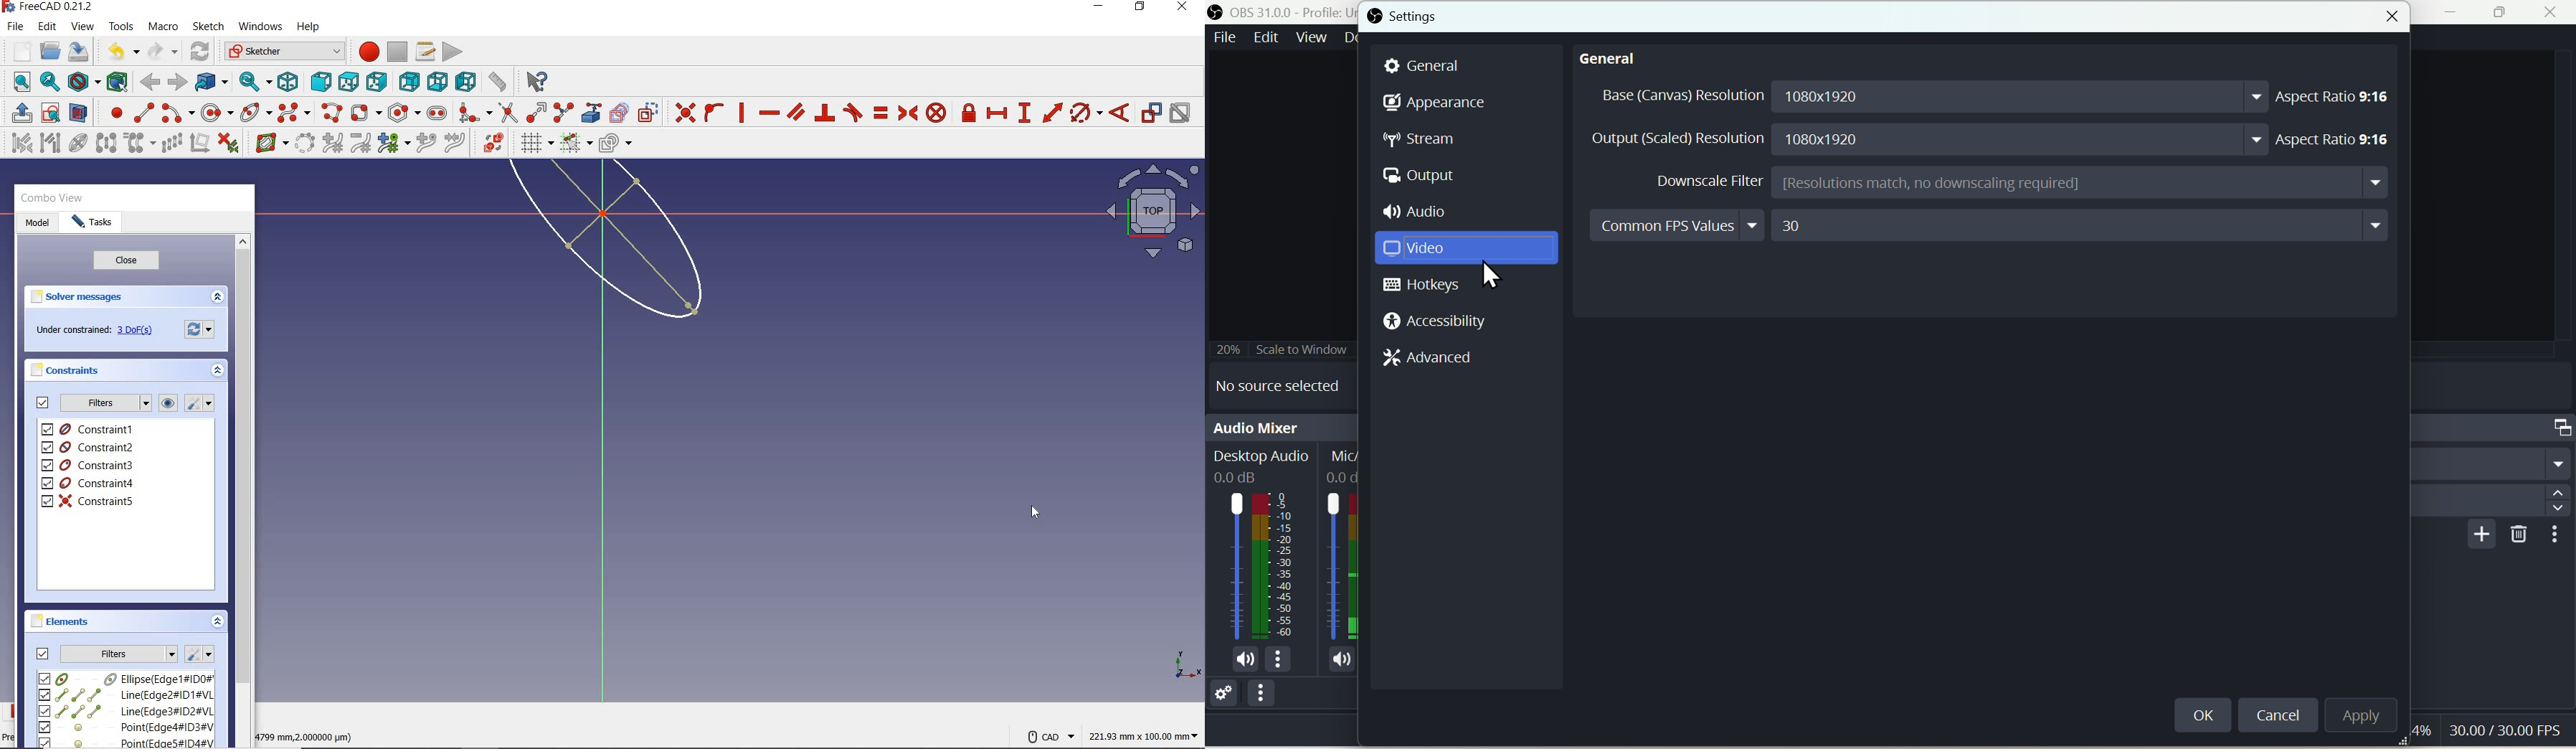 This screenshot has width=2576, height=756. I want to click on constrain coincident, so click(681, 113).